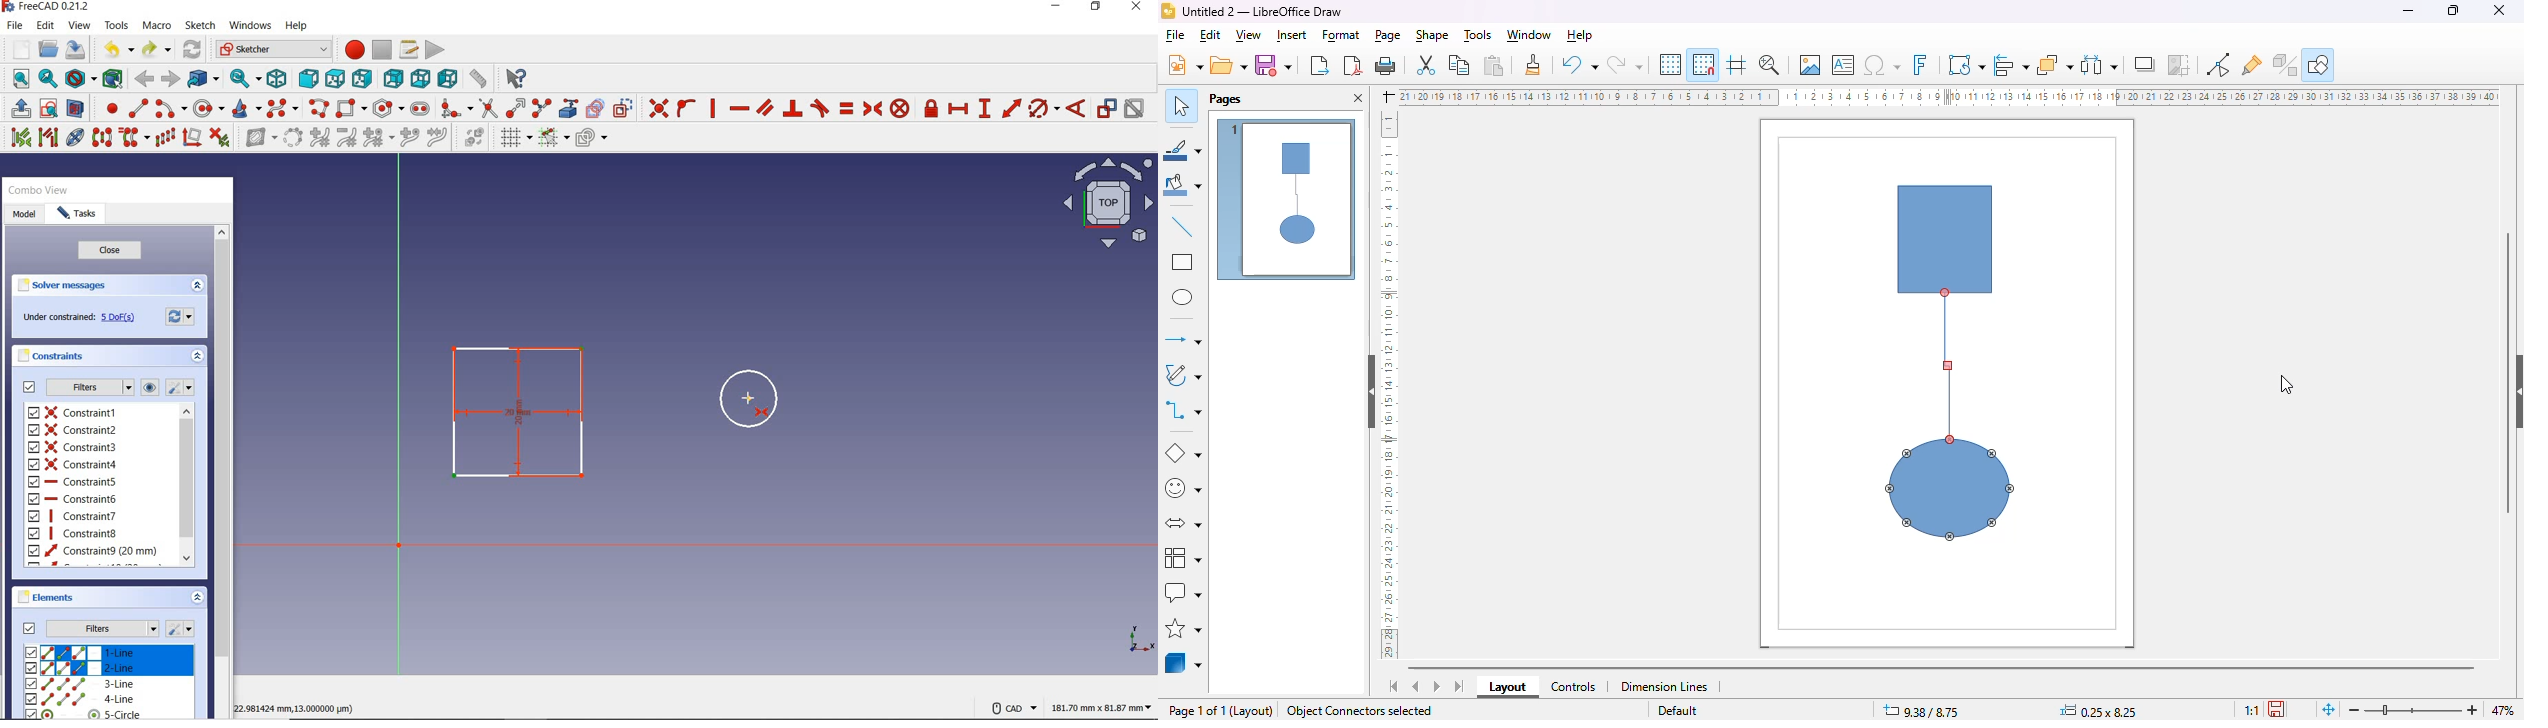  I want to click on minimize, so click(1059, 7).